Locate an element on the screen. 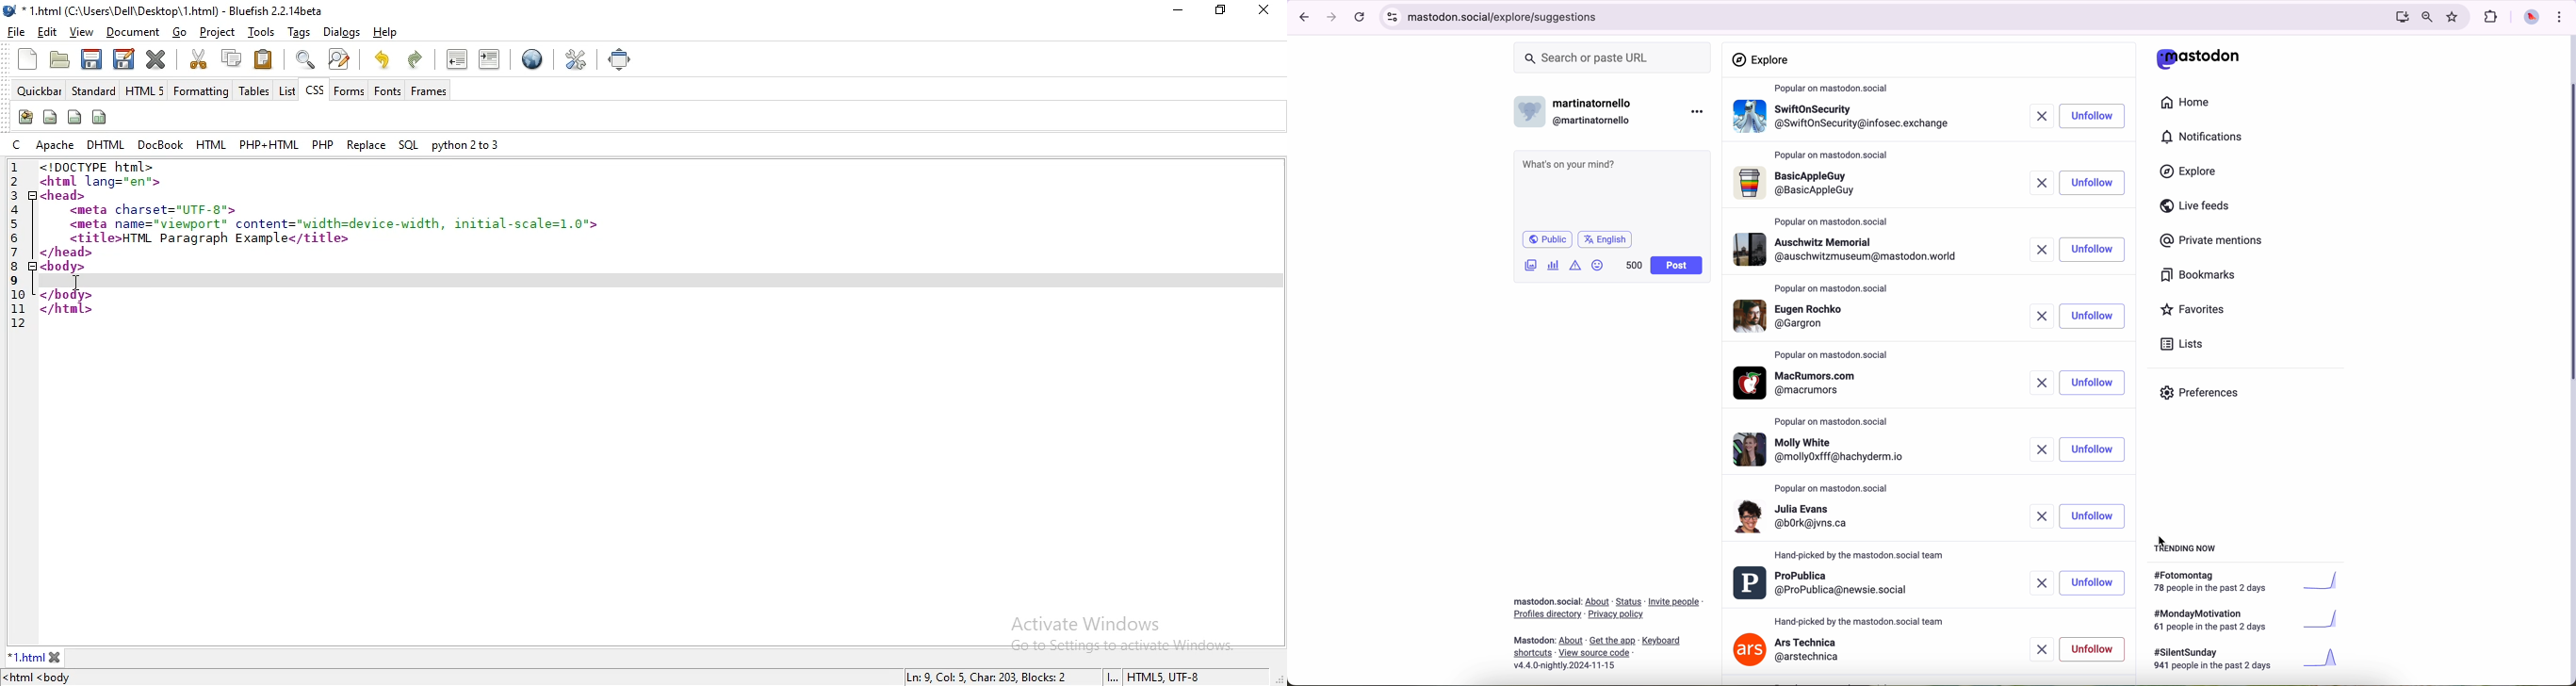  paste is located at coordinates (264, 59).